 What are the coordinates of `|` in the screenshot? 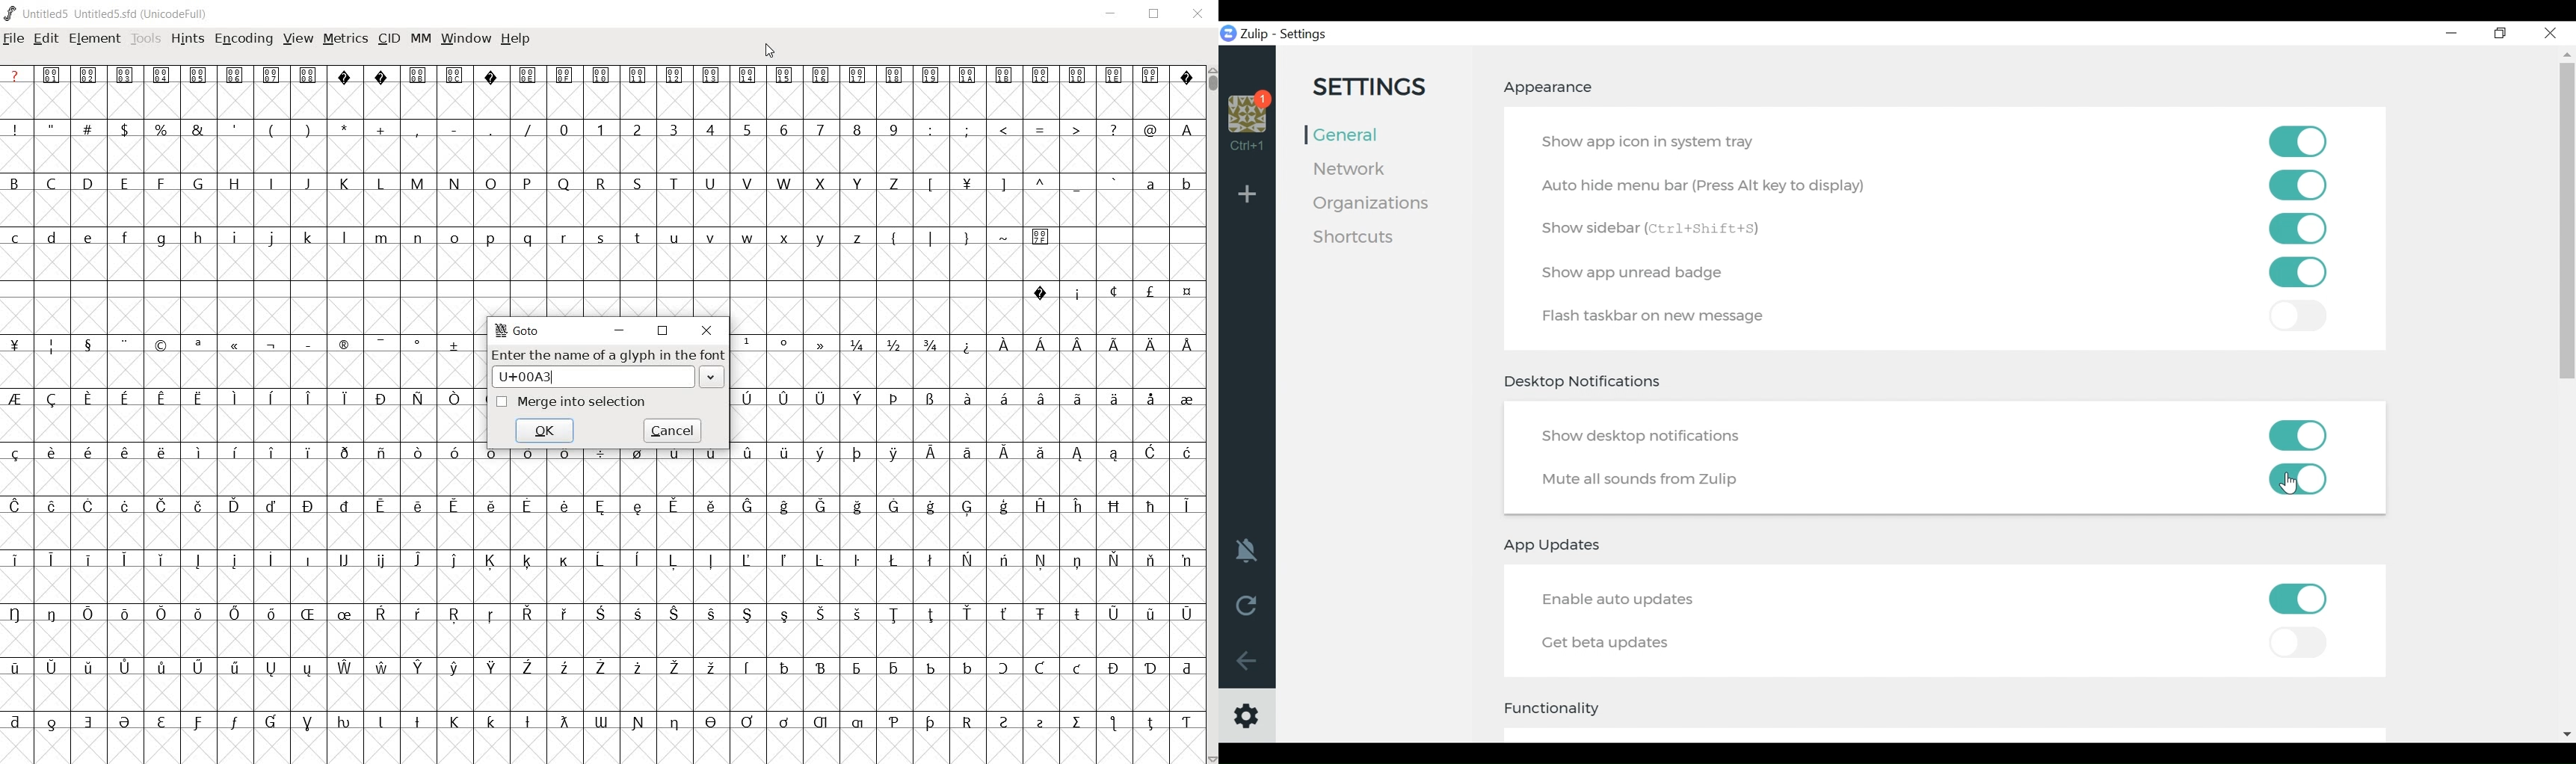 It's located at (928, 237).